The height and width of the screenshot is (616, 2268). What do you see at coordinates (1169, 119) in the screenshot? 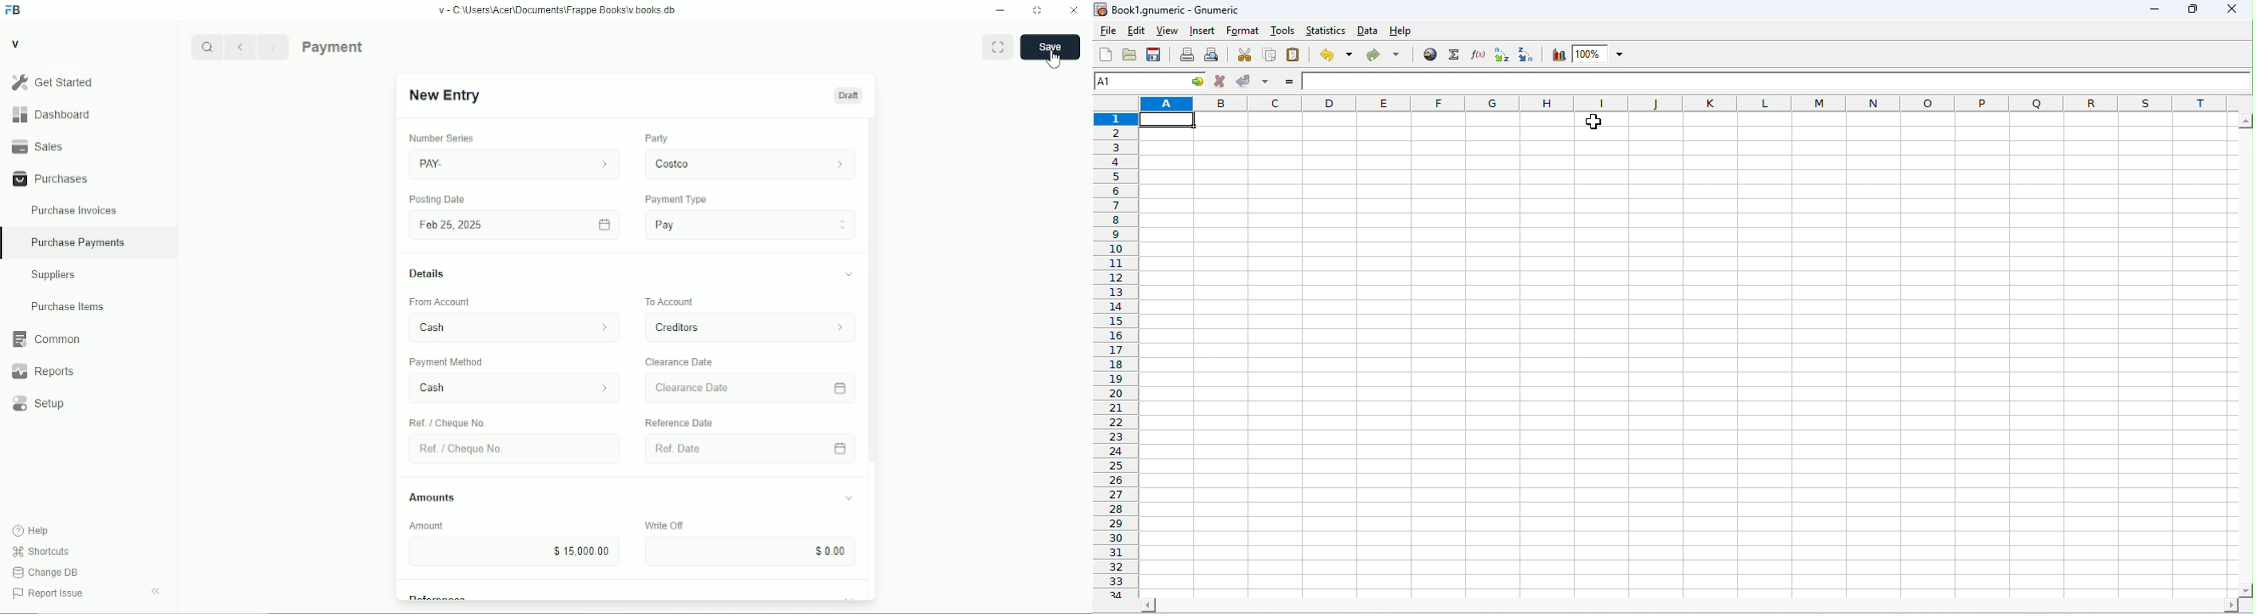
I see `selected cell` at bounding box center [1169, 119].